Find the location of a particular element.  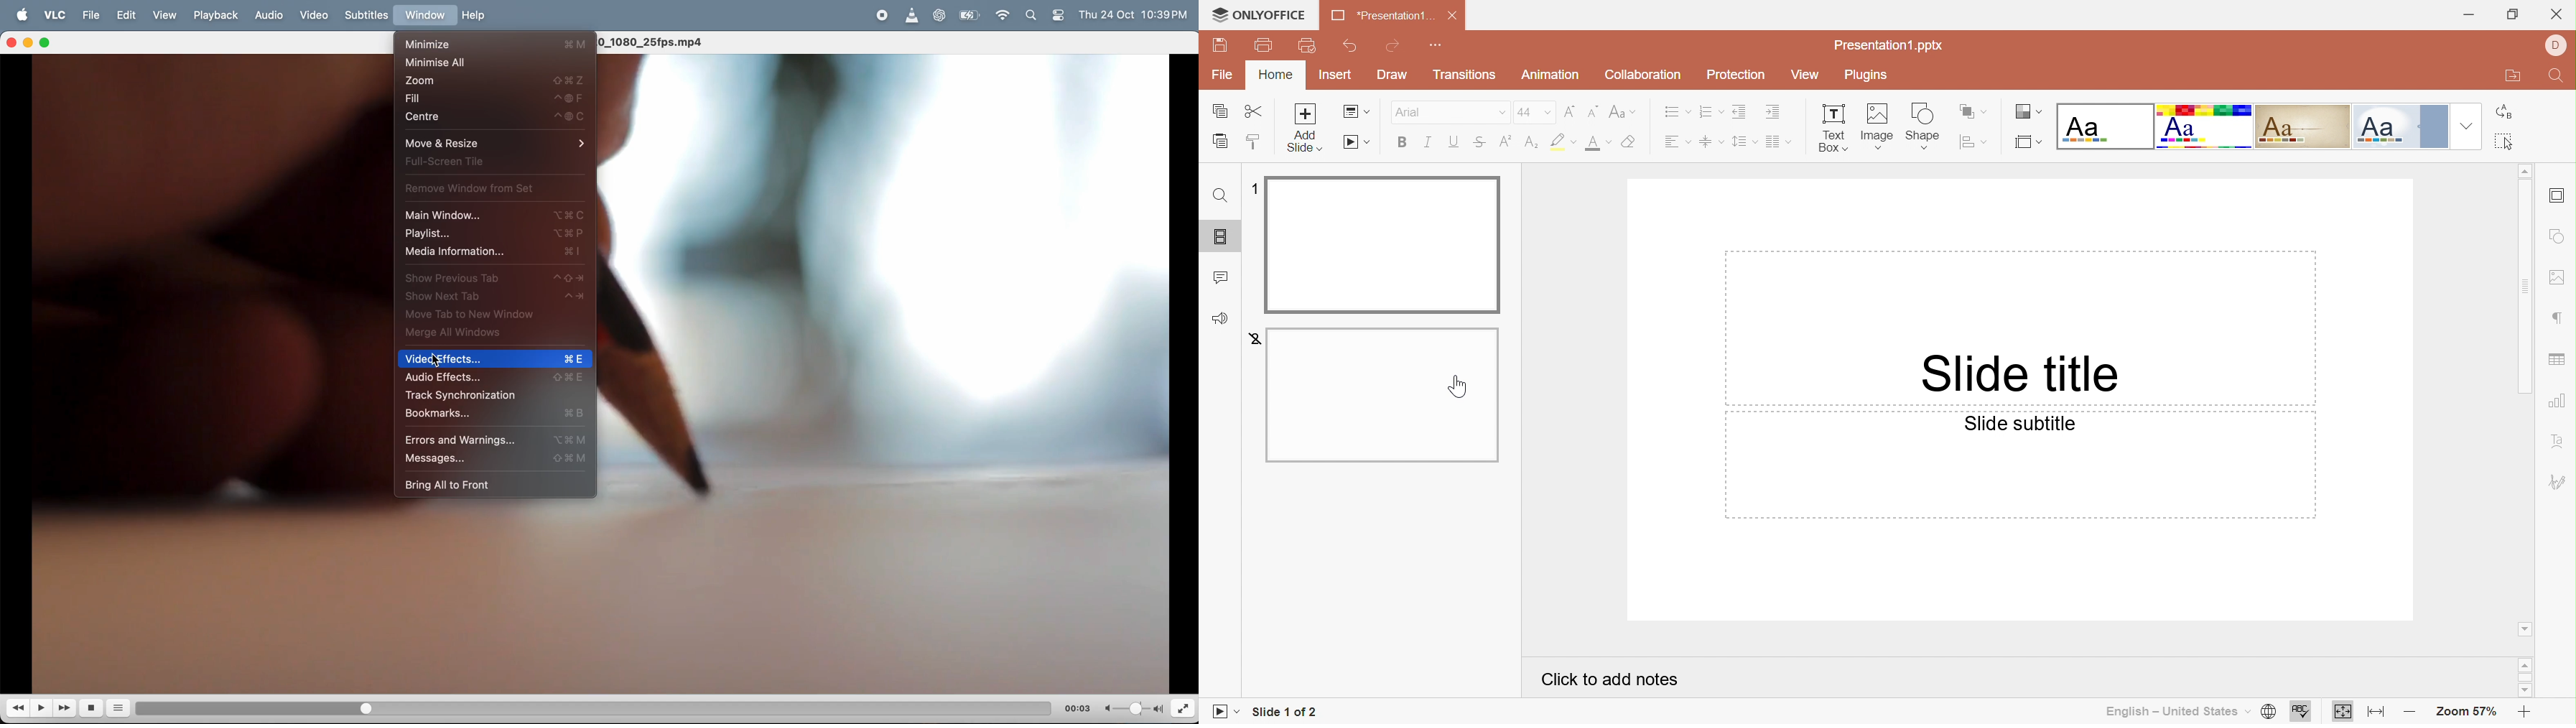

Home is located at coordinates (1276, 75).